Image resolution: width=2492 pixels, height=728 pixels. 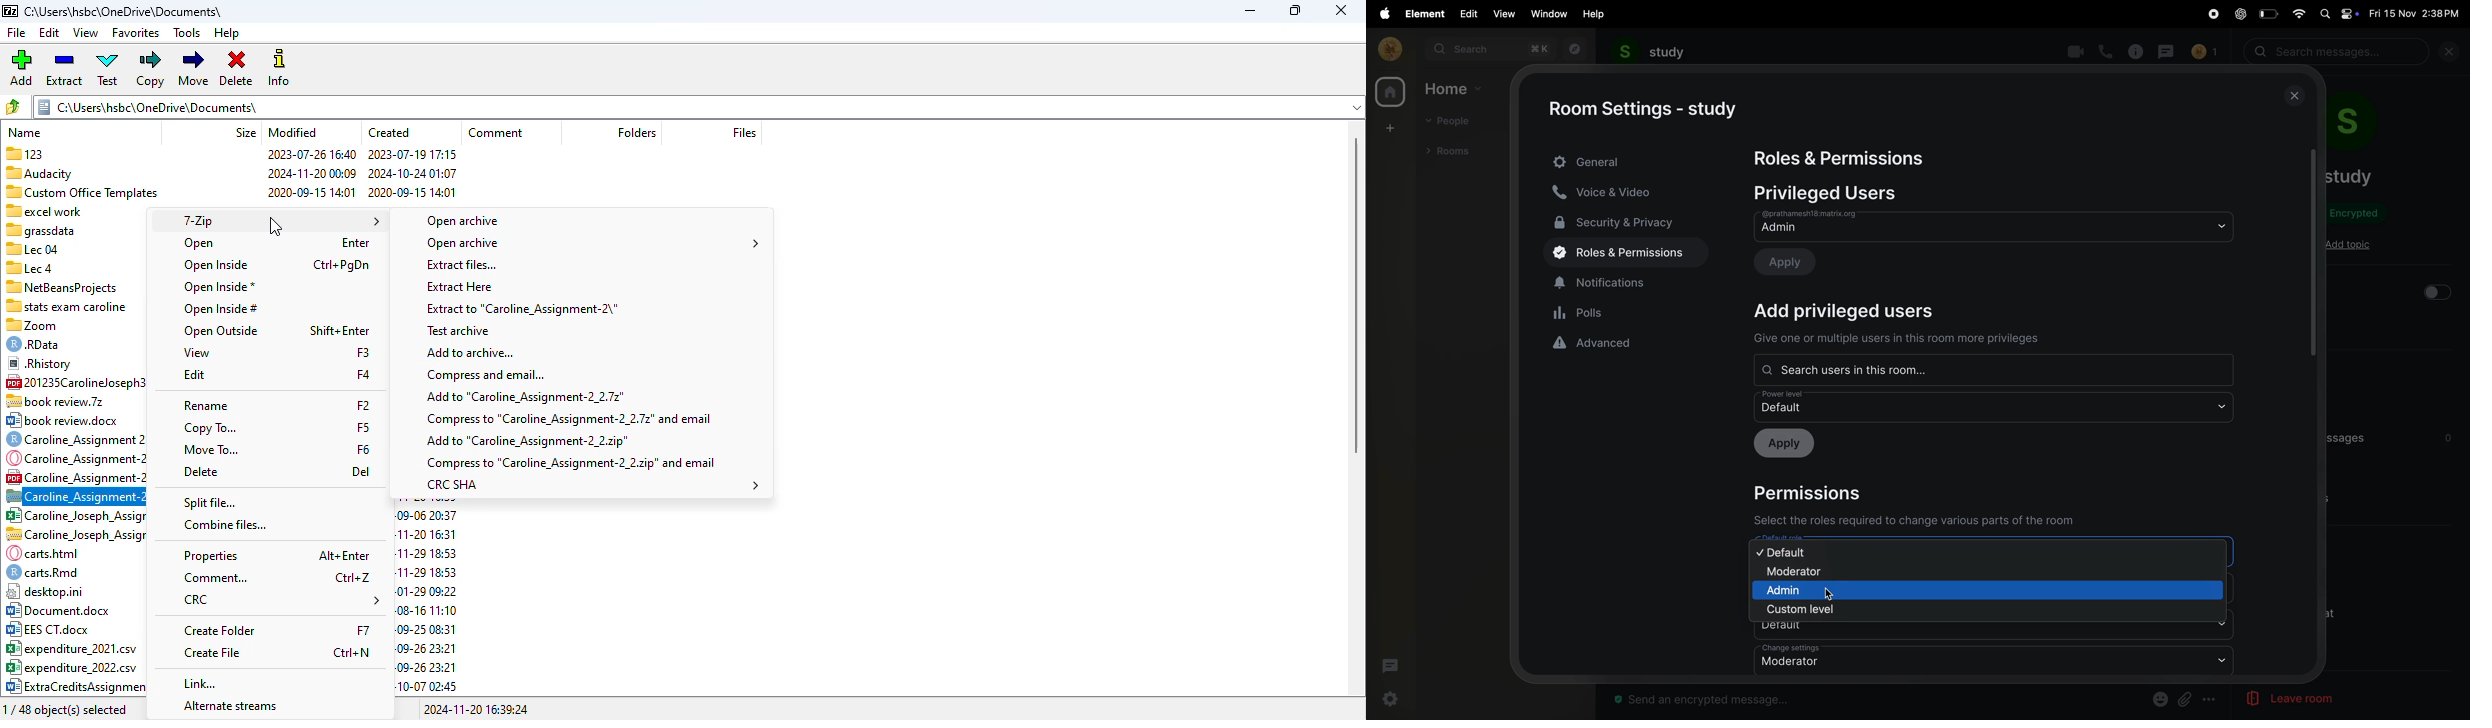 I want to click on Polls, so click(x=1628, y=312).